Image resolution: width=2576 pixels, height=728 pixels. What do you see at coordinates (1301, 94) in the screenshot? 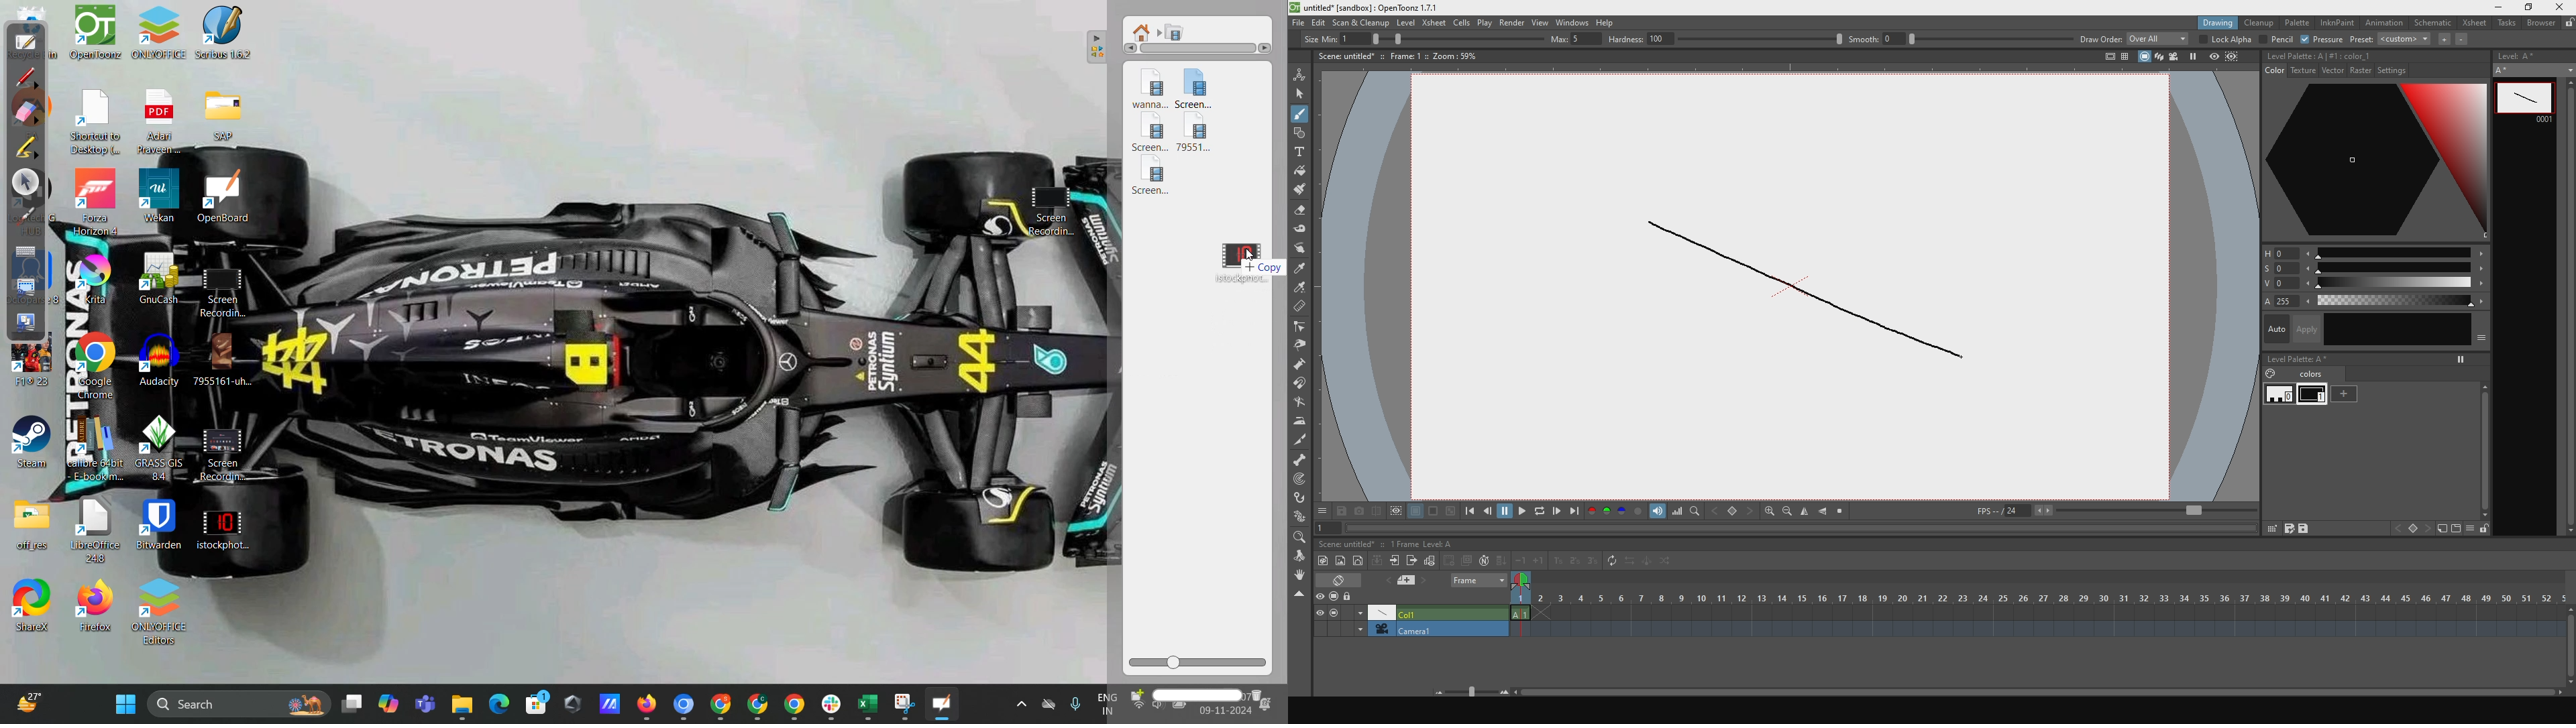
I see `select` at bounding box center [1301, 94].